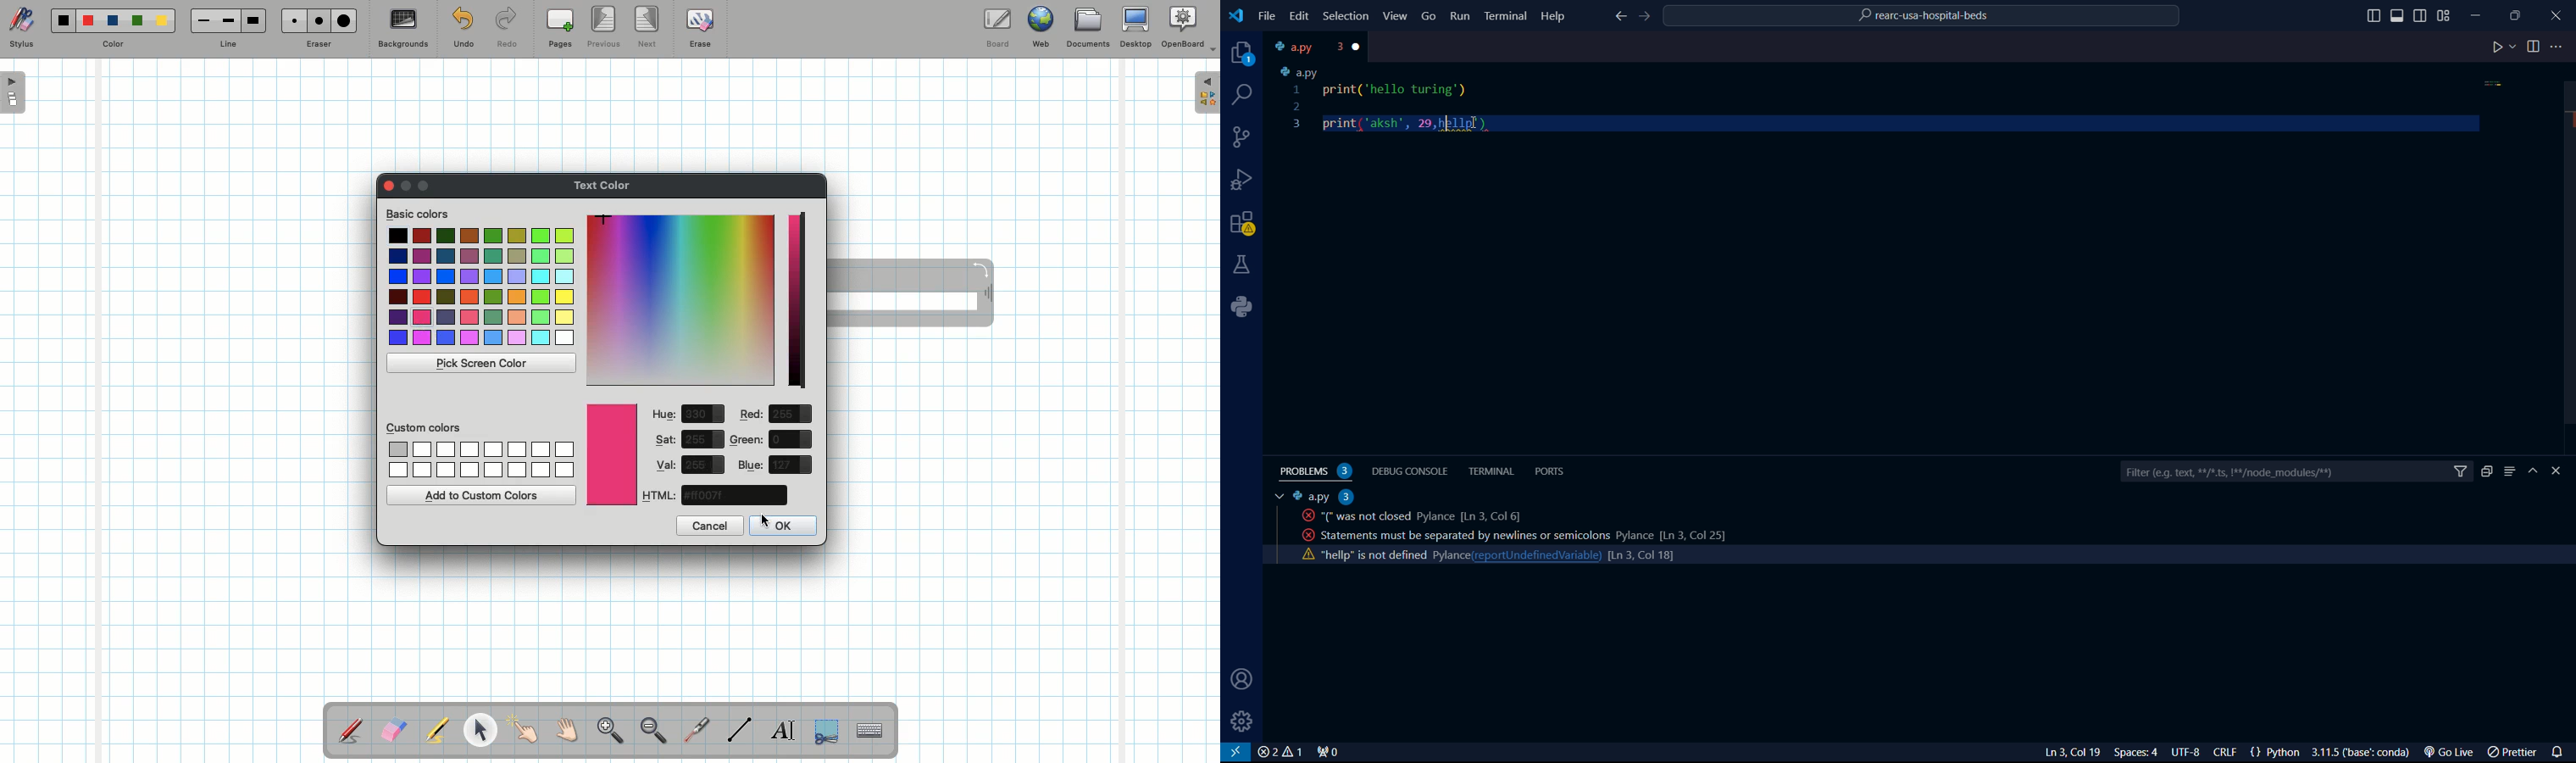 The height and width of the screenshot is (784, 2576). What do you see at coordinates (1640, 557) in the screenshot?
I see `line count` at bounding box center [1640, 557].